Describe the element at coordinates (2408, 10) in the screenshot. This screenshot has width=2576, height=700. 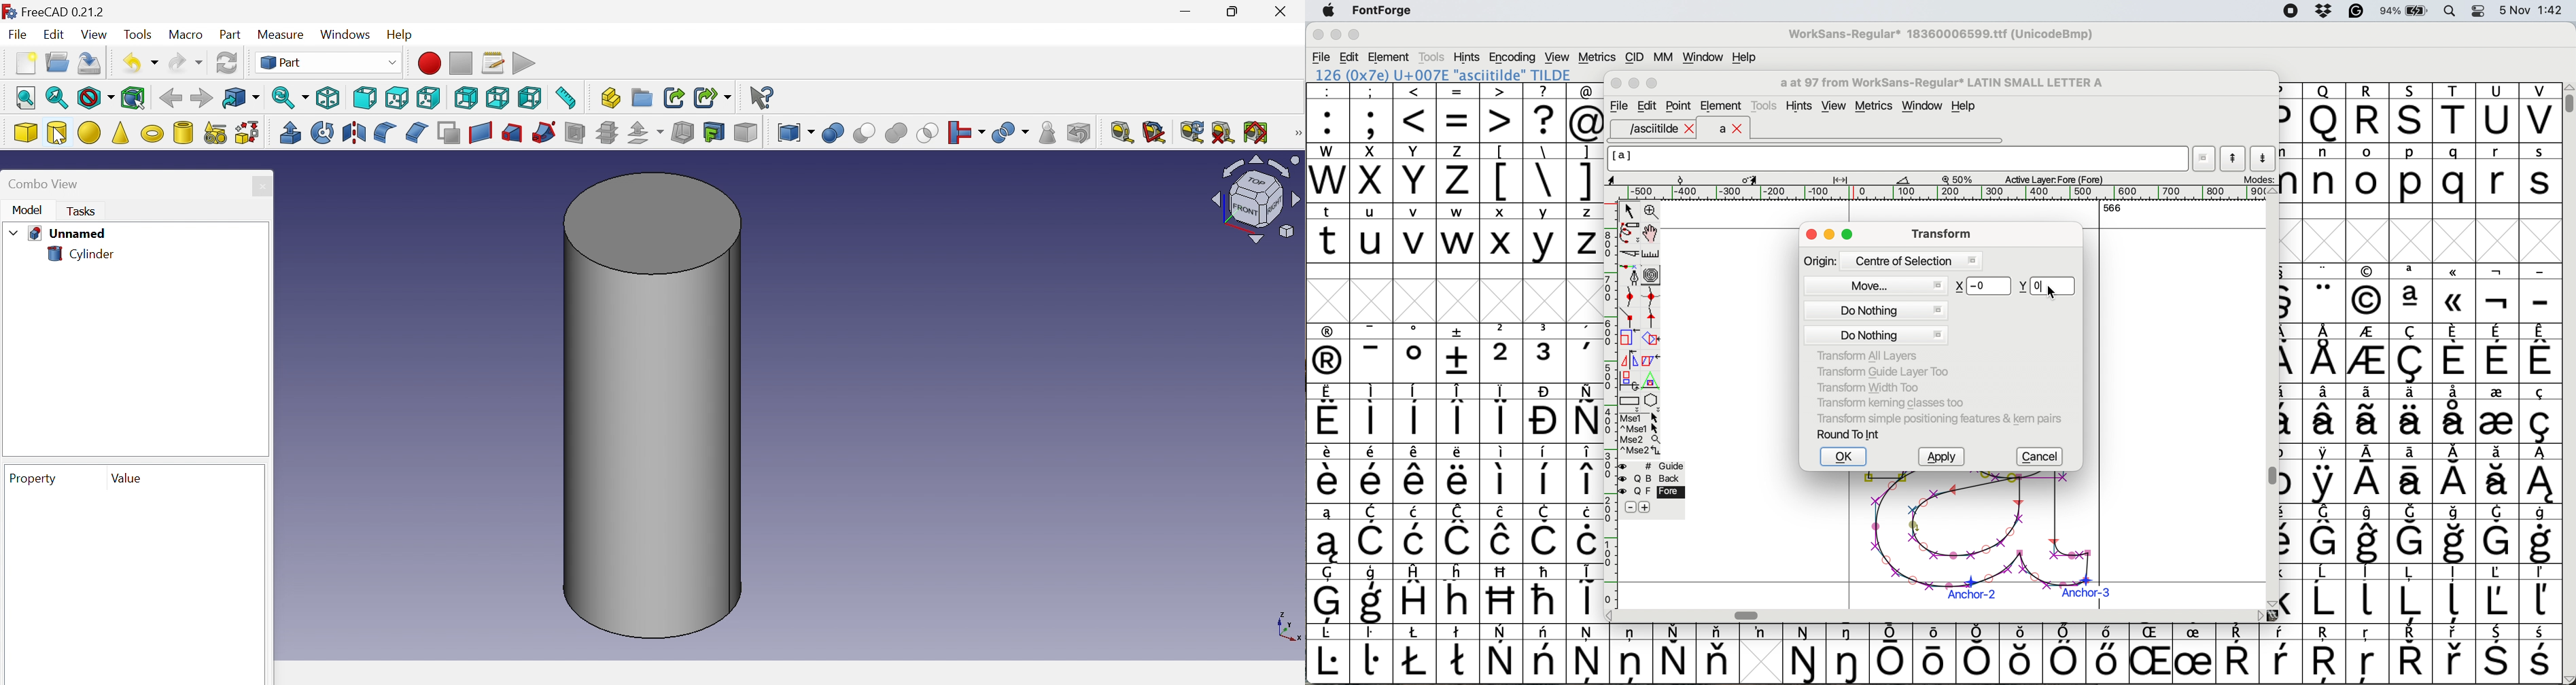
I see `battery` at that location.